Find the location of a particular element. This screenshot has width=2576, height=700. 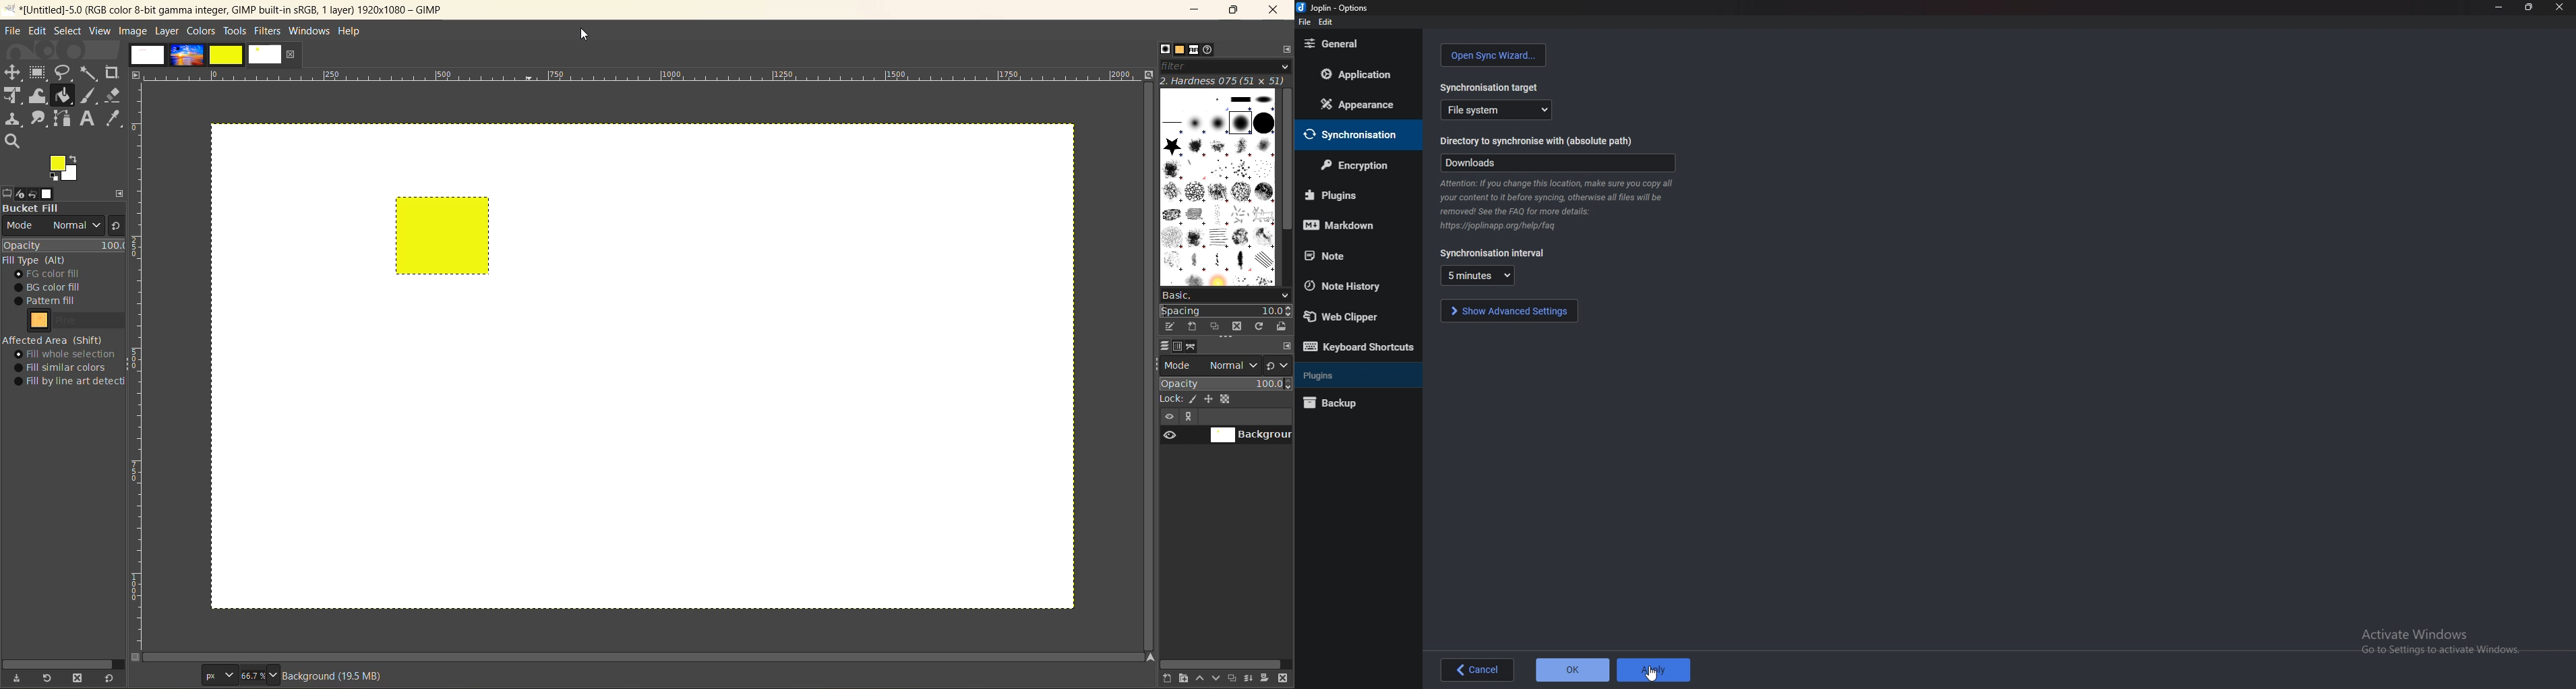

fg color is located at coordinates (67, 274).